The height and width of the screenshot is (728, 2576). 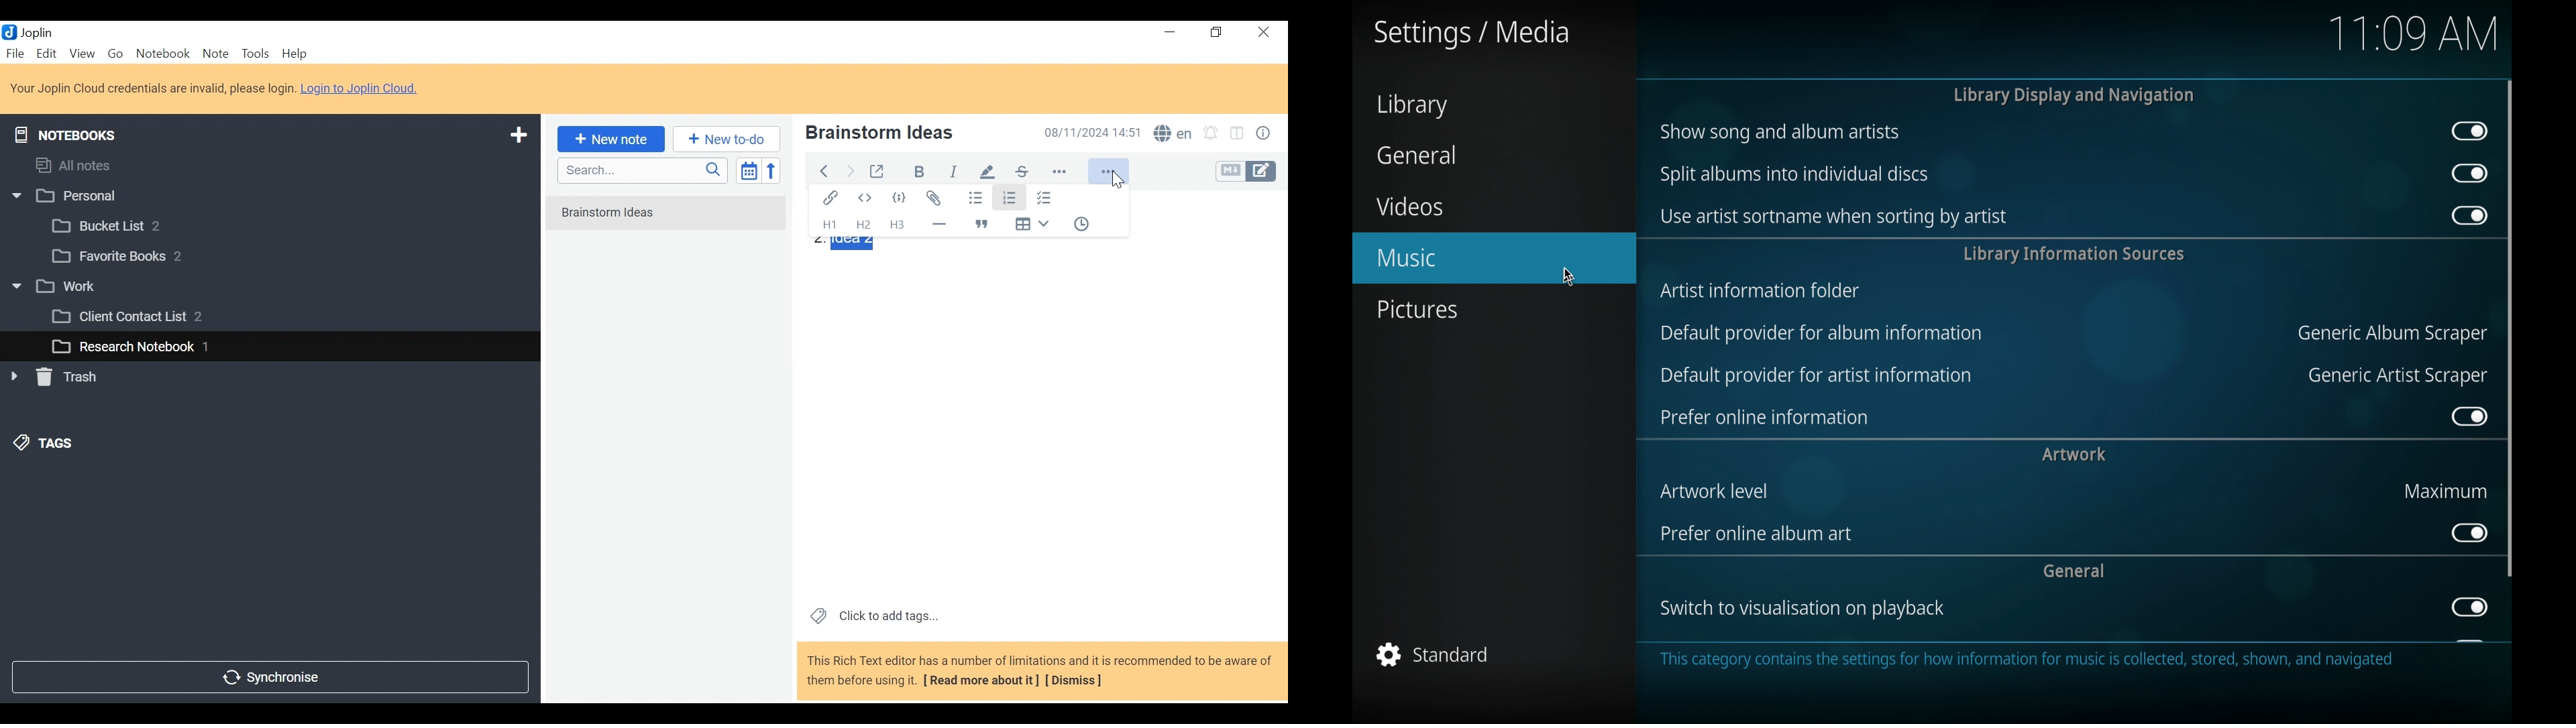 What do you see at coordinates (1762, 292) in the screenshot?
I see `artists information folder` at bounding box center [1762, 292].